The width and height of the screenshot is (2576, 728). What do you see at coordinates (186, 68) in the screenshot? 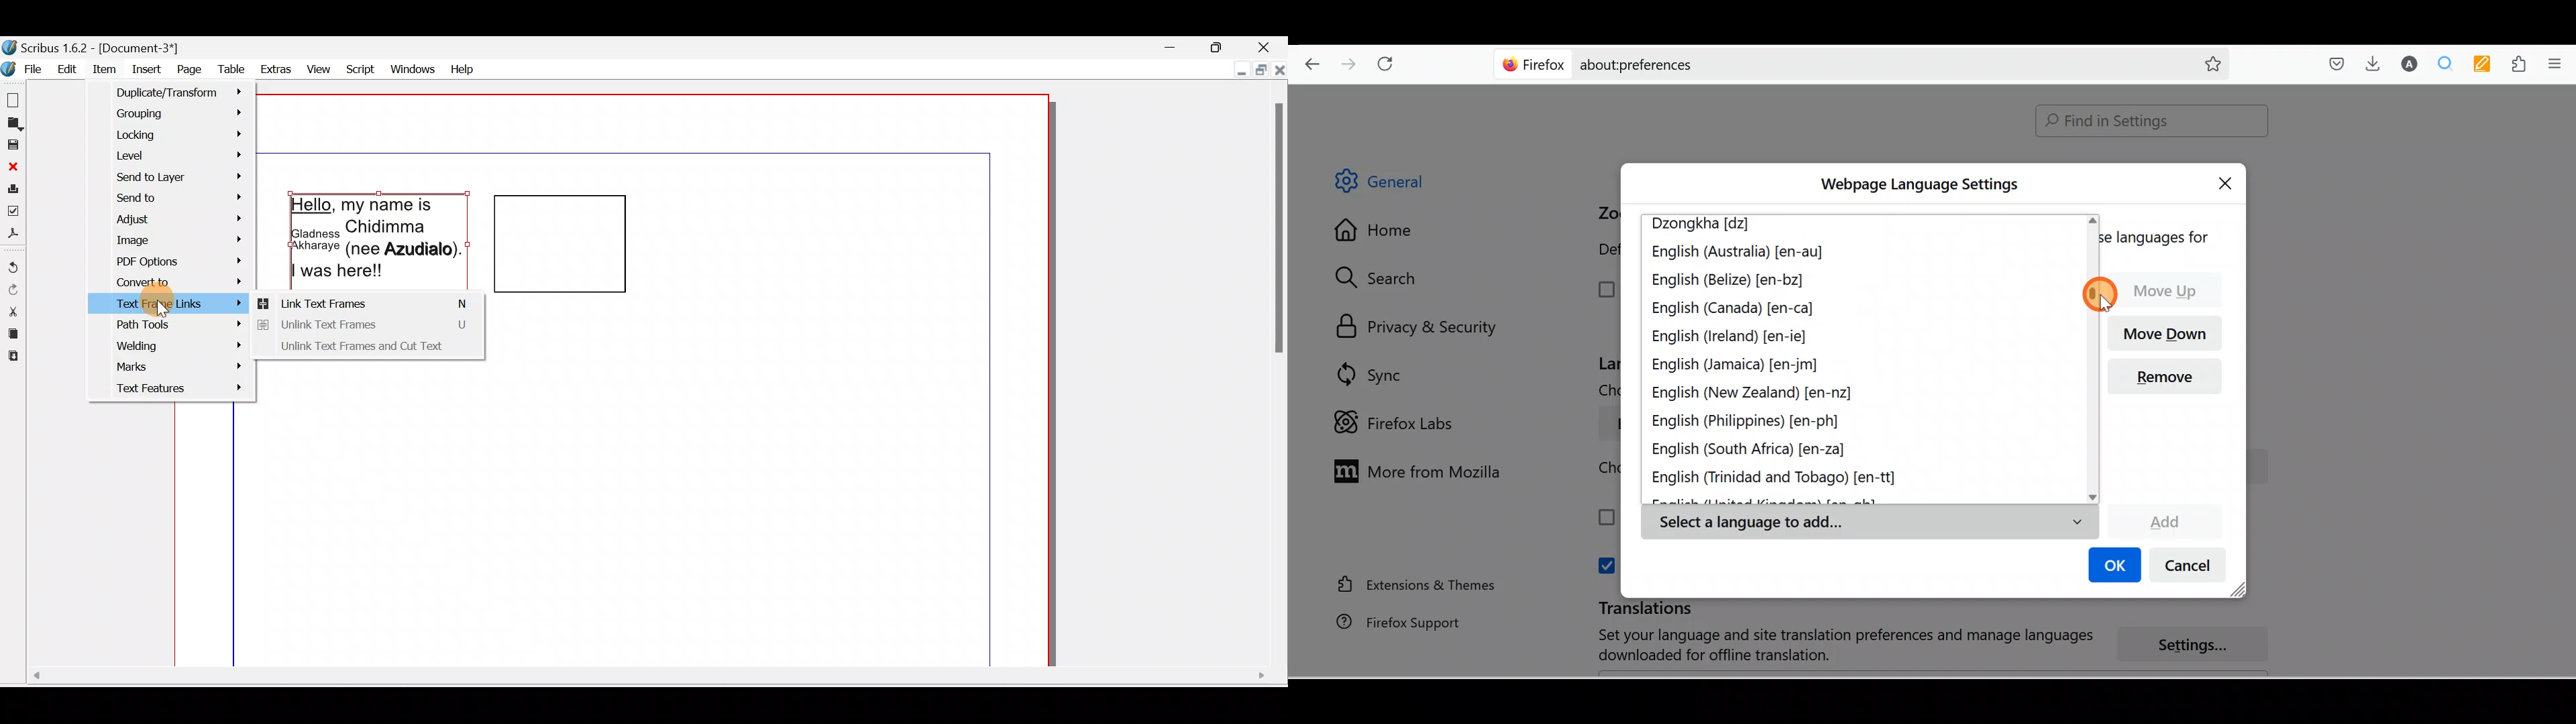
I see `Page` at bounding box center [186, 68].